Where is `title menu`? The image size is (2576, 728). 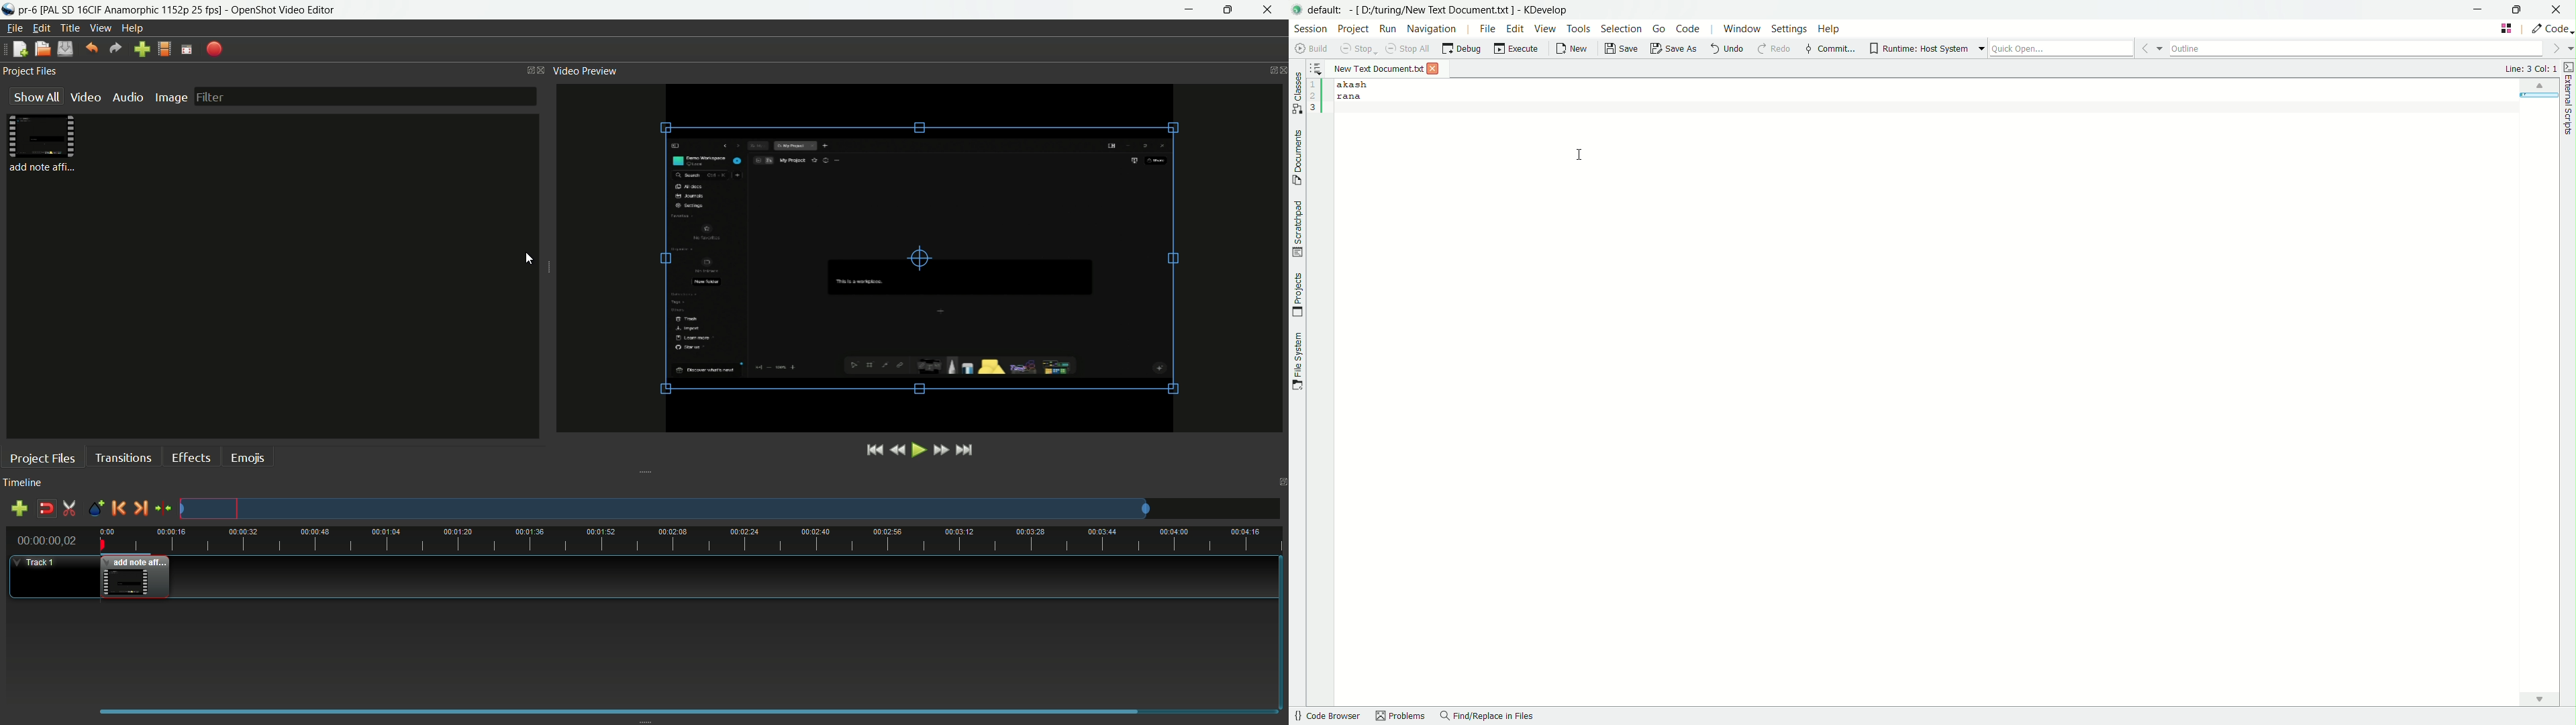
title menu is located at coordinates (70, 28).